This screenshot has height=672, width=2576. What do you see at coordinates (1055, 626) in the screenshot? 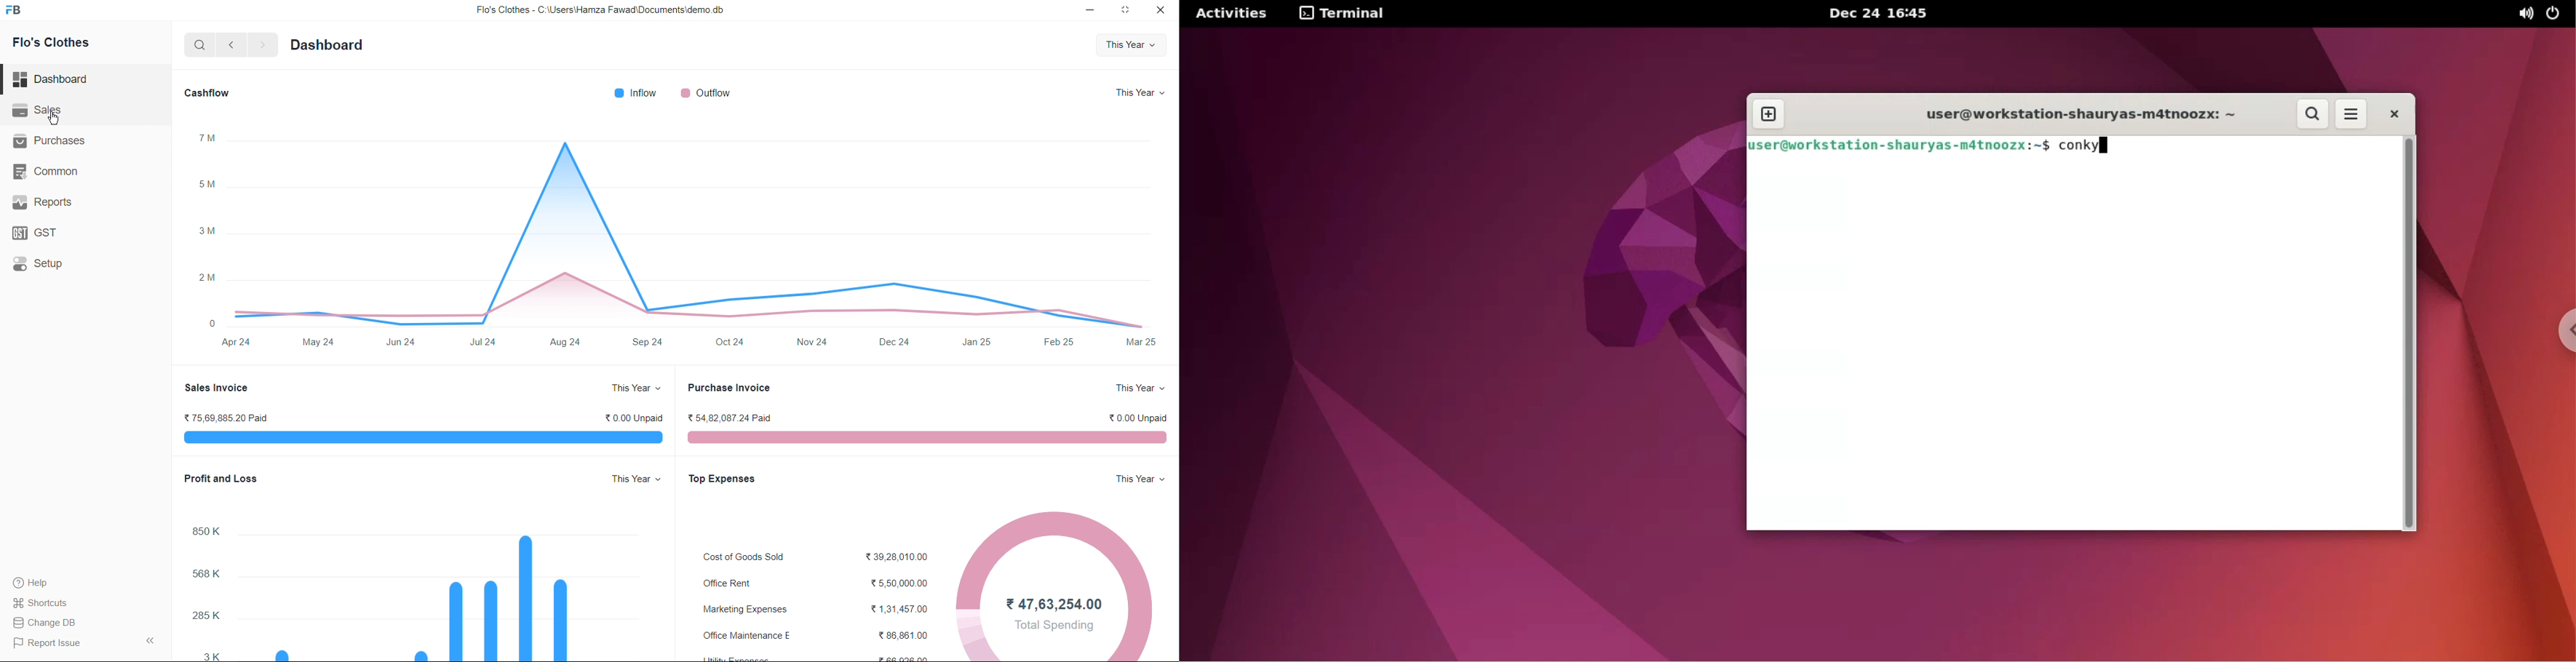
I see `Total spending` at bounding box center [1055, 626].